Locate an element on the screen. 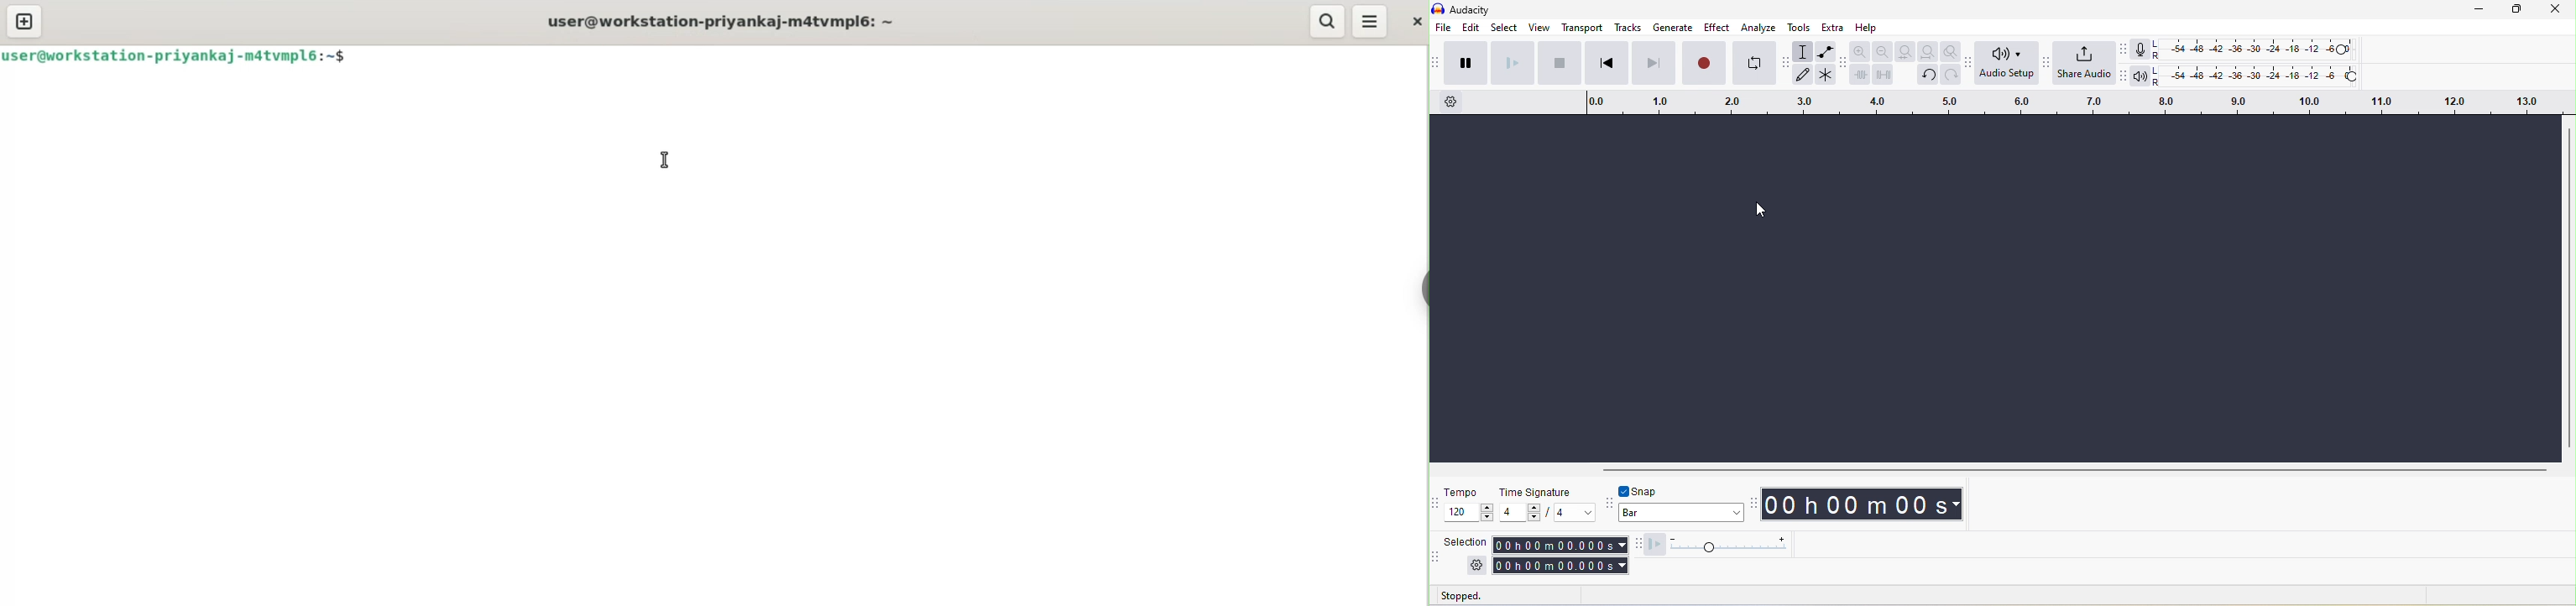 The width and height of the screenshot is (2576, 616). playback meter is located at coordinates (2140, 76).